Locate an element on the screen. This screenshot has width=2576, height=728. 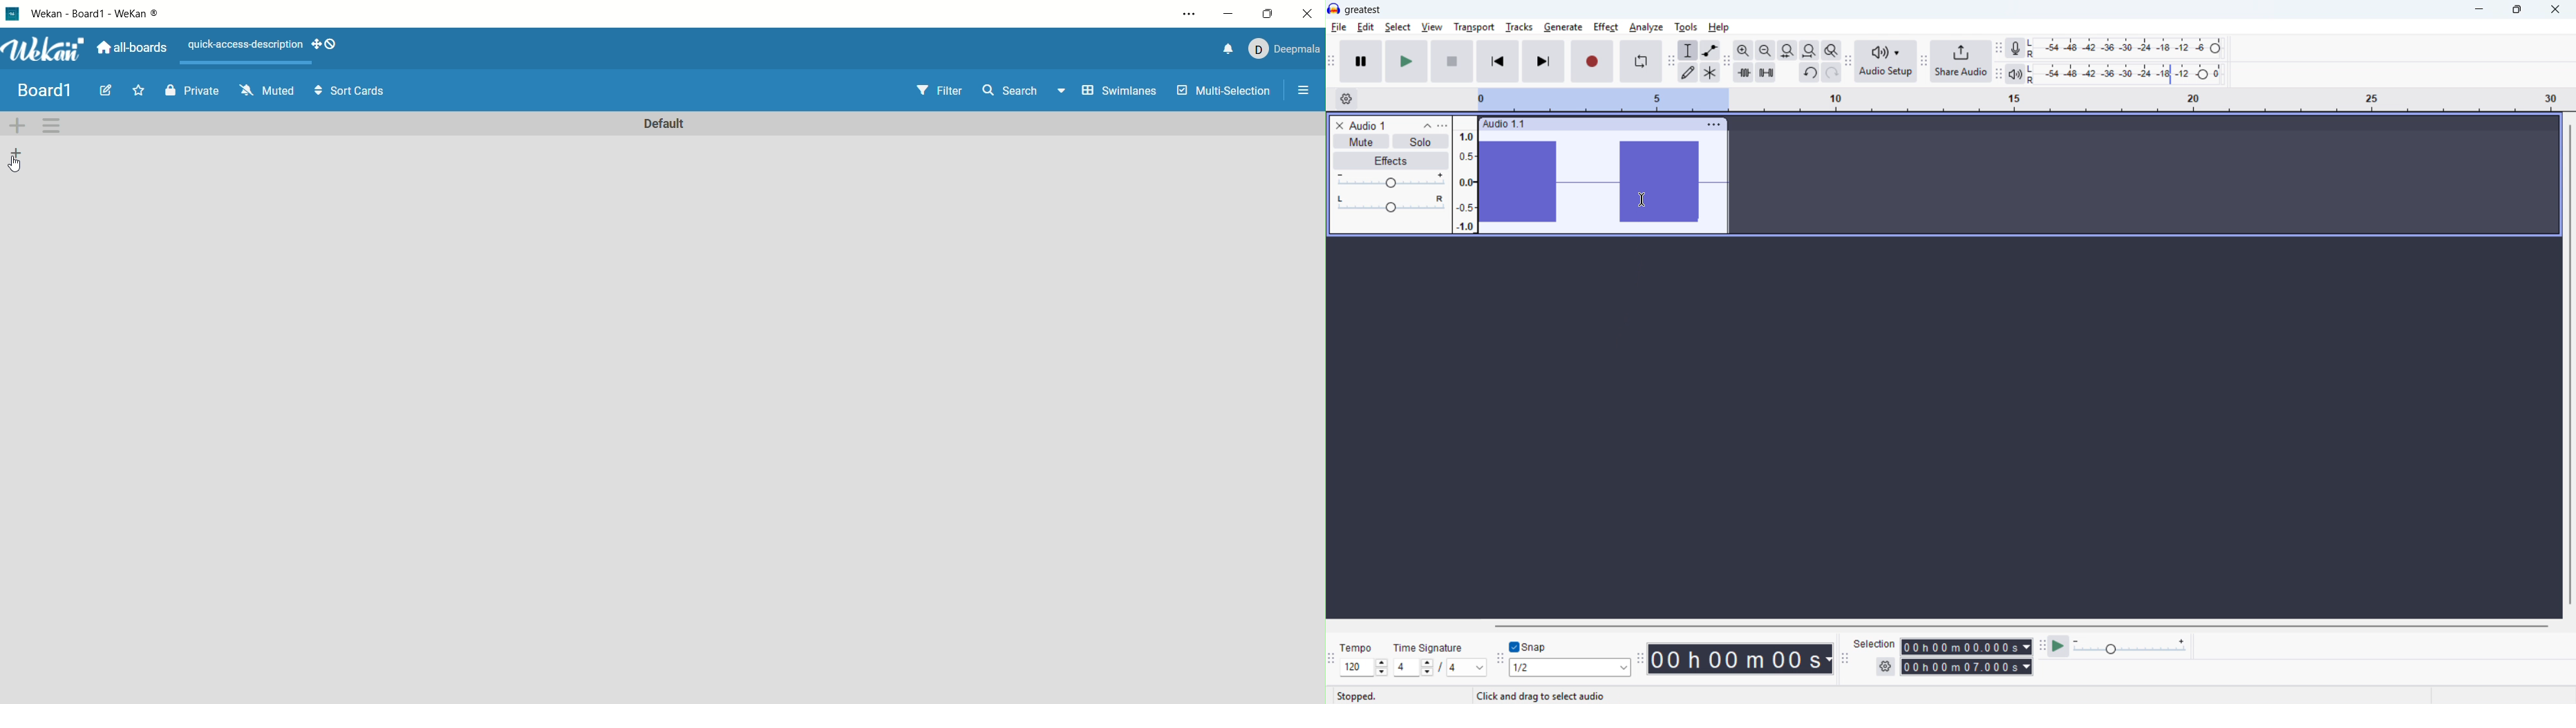
all boards is located at coordinates (133, 48).